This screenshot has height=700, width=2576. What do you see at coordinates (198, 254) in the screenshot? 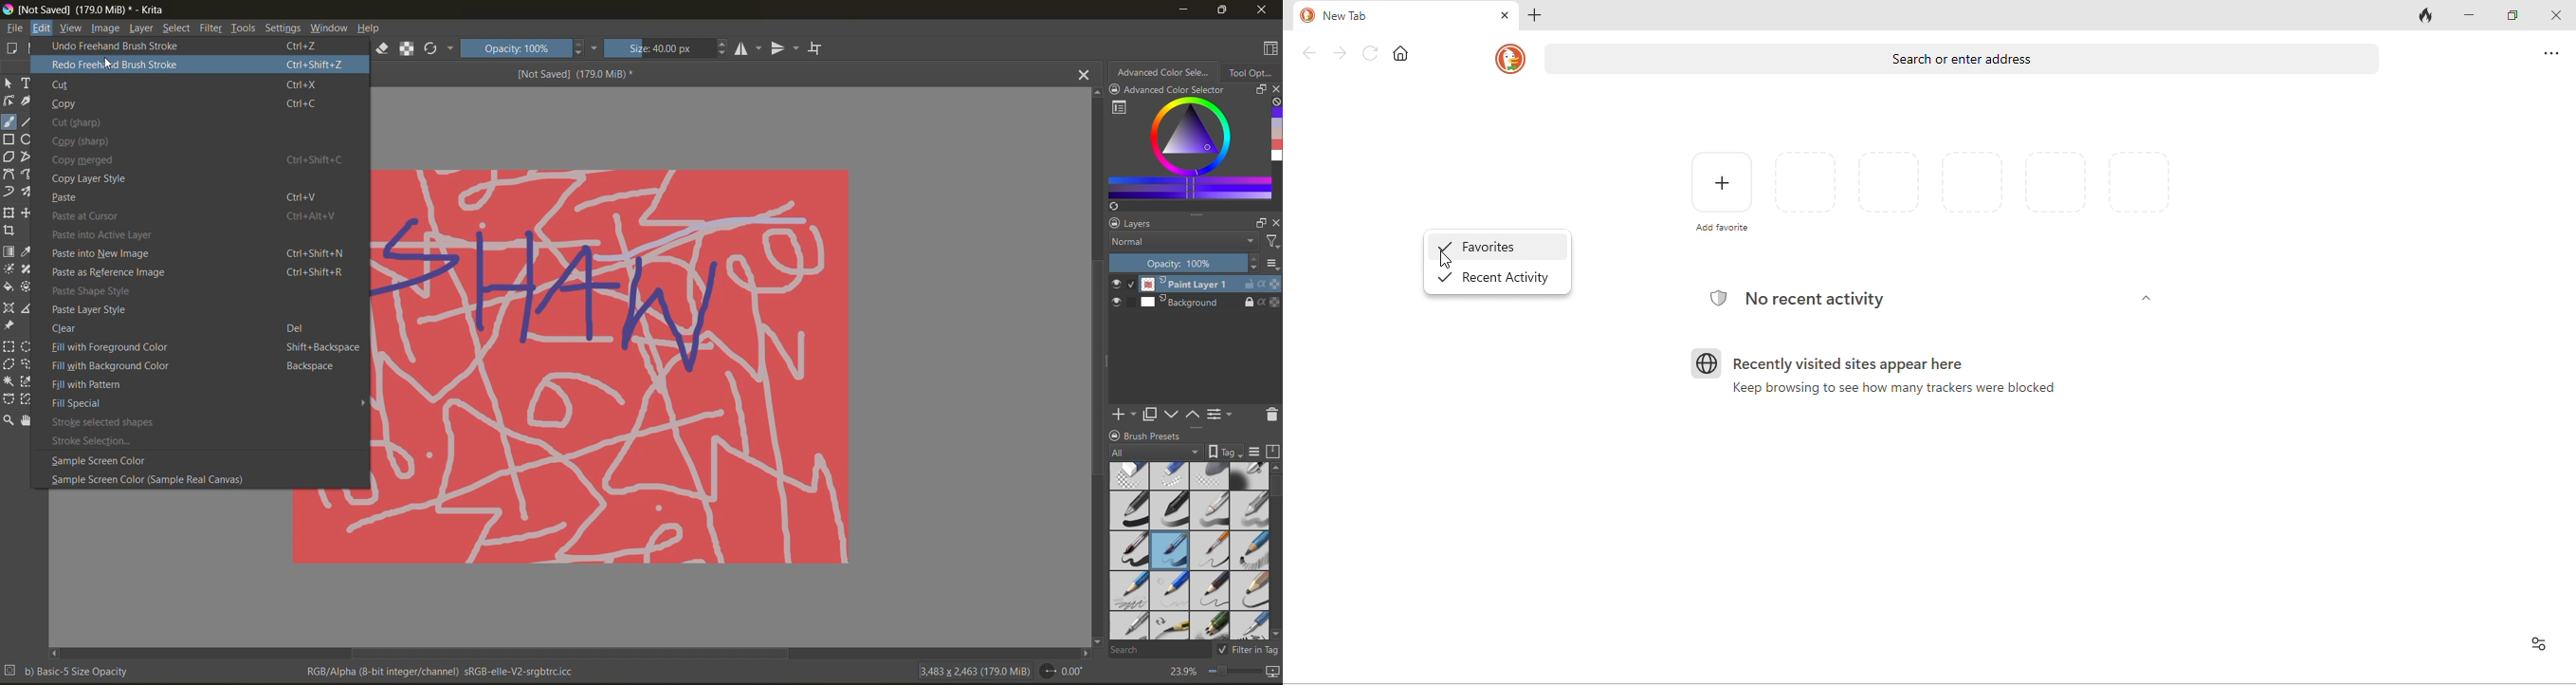
I see `Paste into New Image Ctrl+Shift+N` at bounding box center [198, 254].